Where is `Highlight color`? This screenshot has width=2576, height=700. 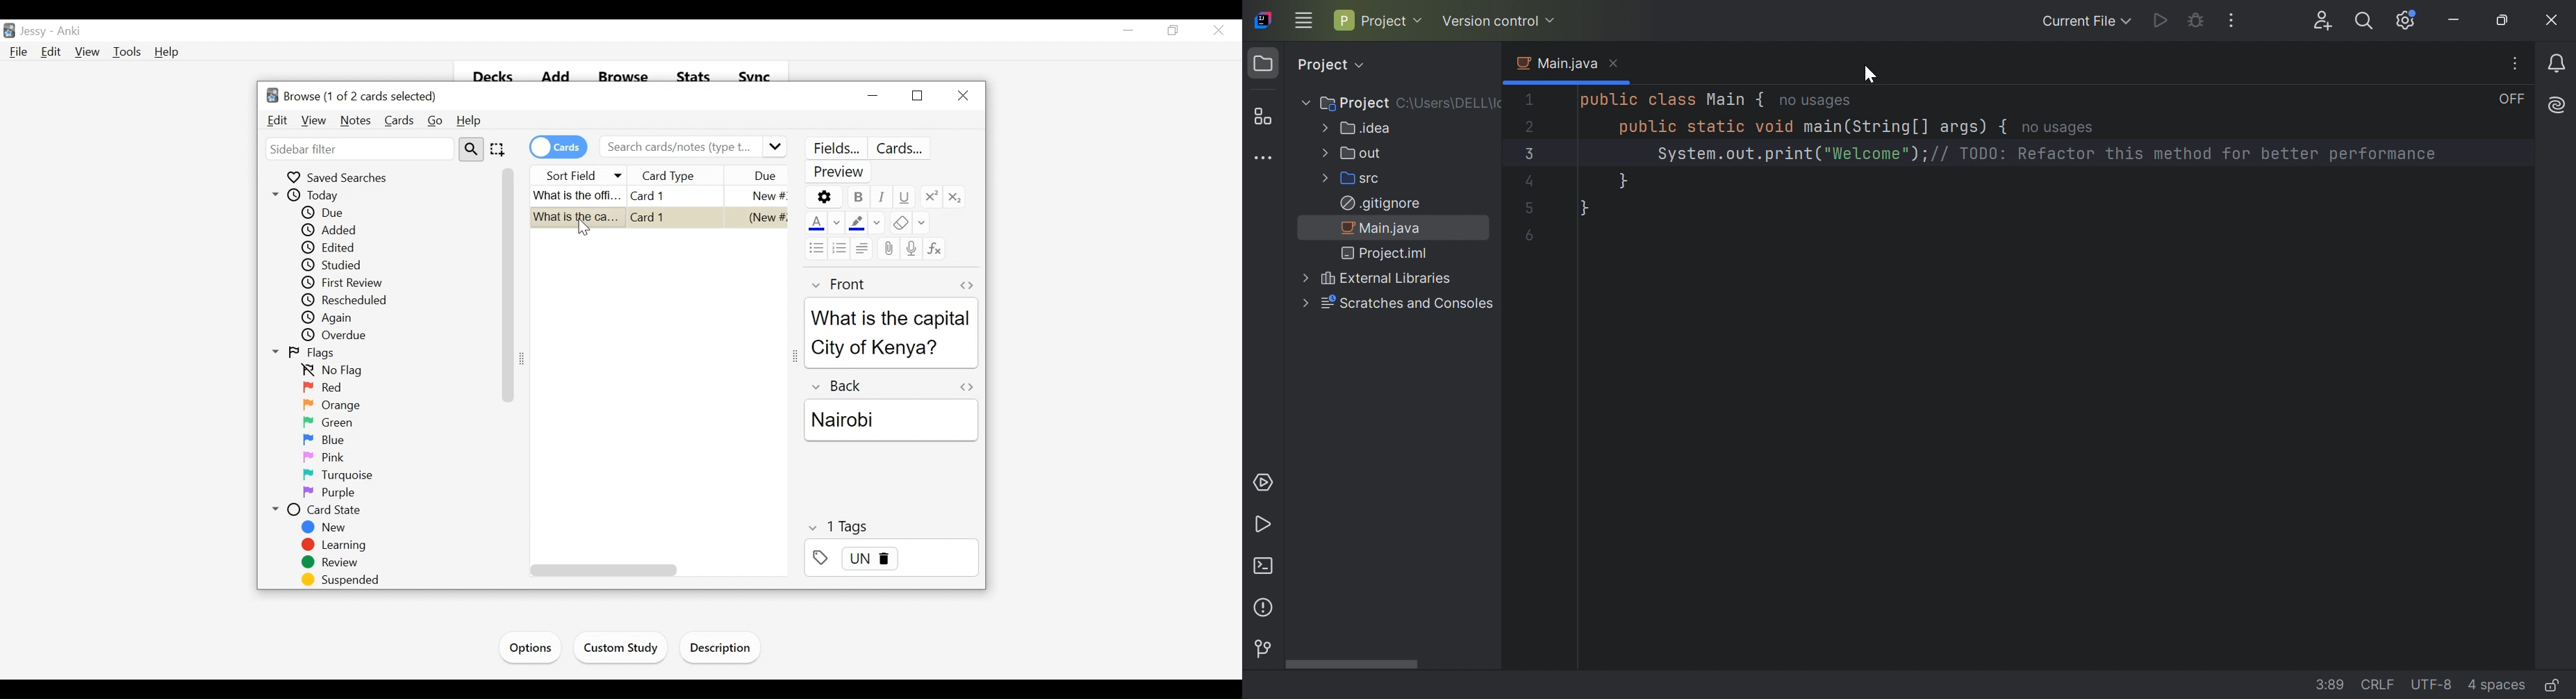
Highlight color is located at coordinates (857, 223).